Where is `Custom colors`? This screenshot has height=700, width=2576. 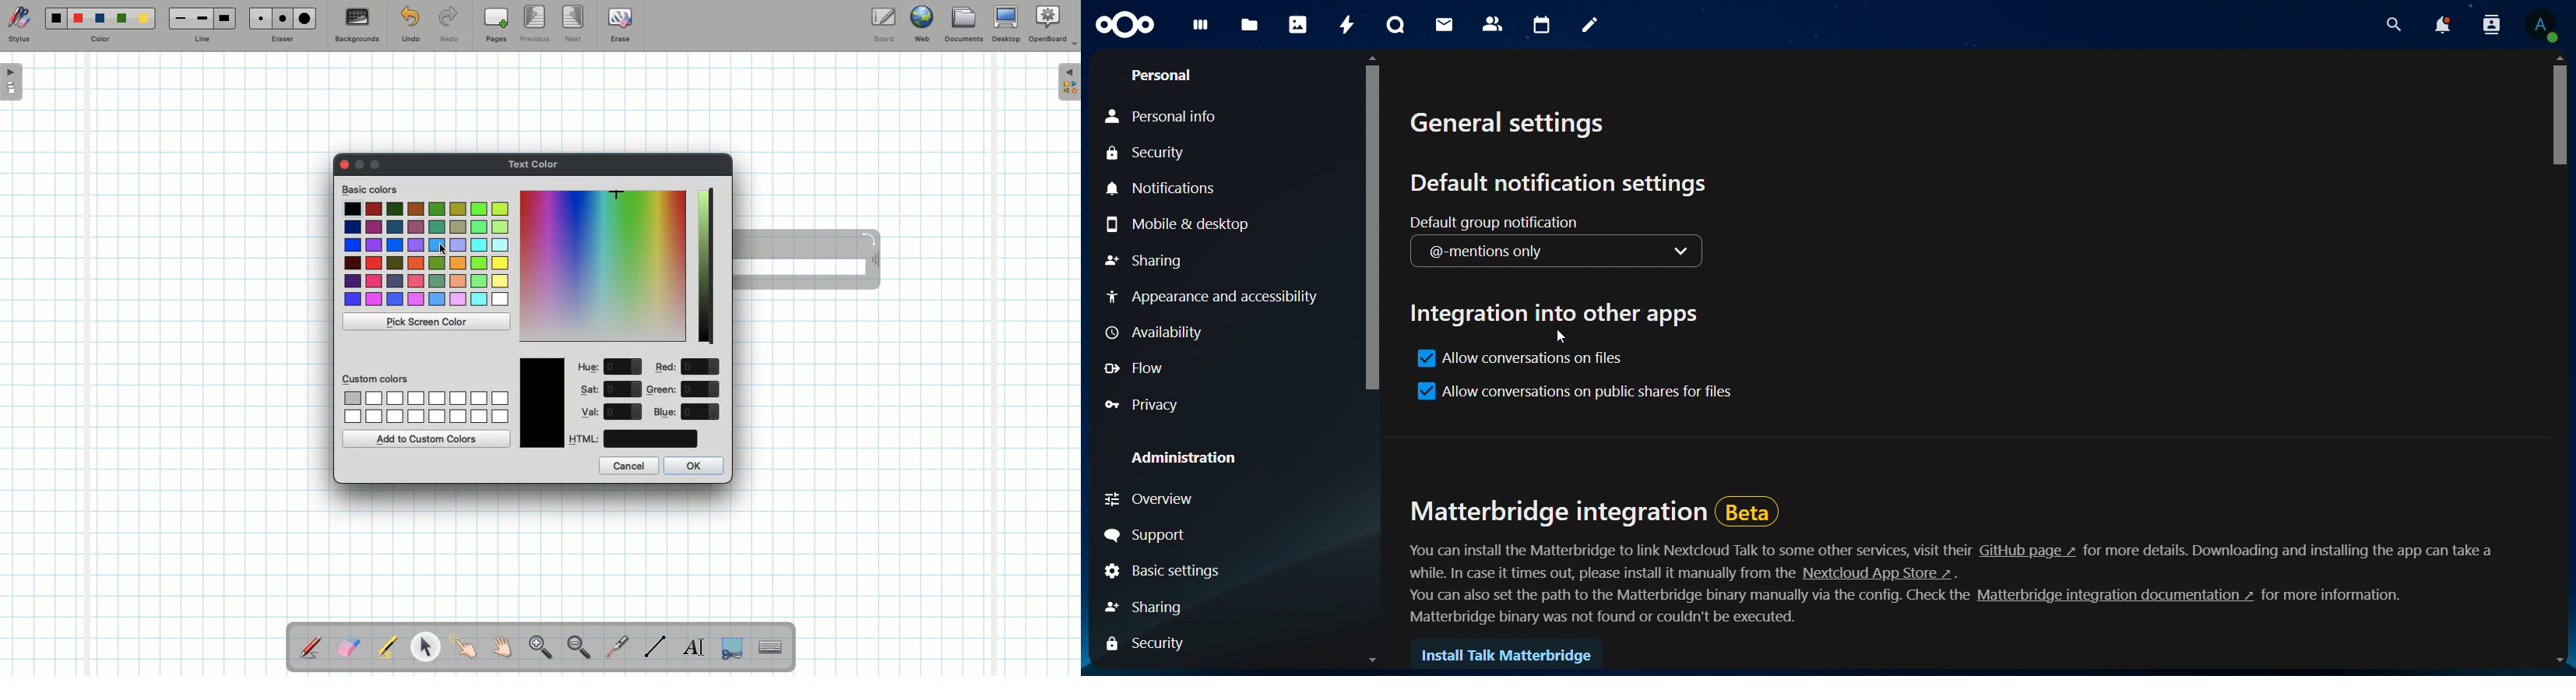 Custom colors is located at coordinates (377, 378).